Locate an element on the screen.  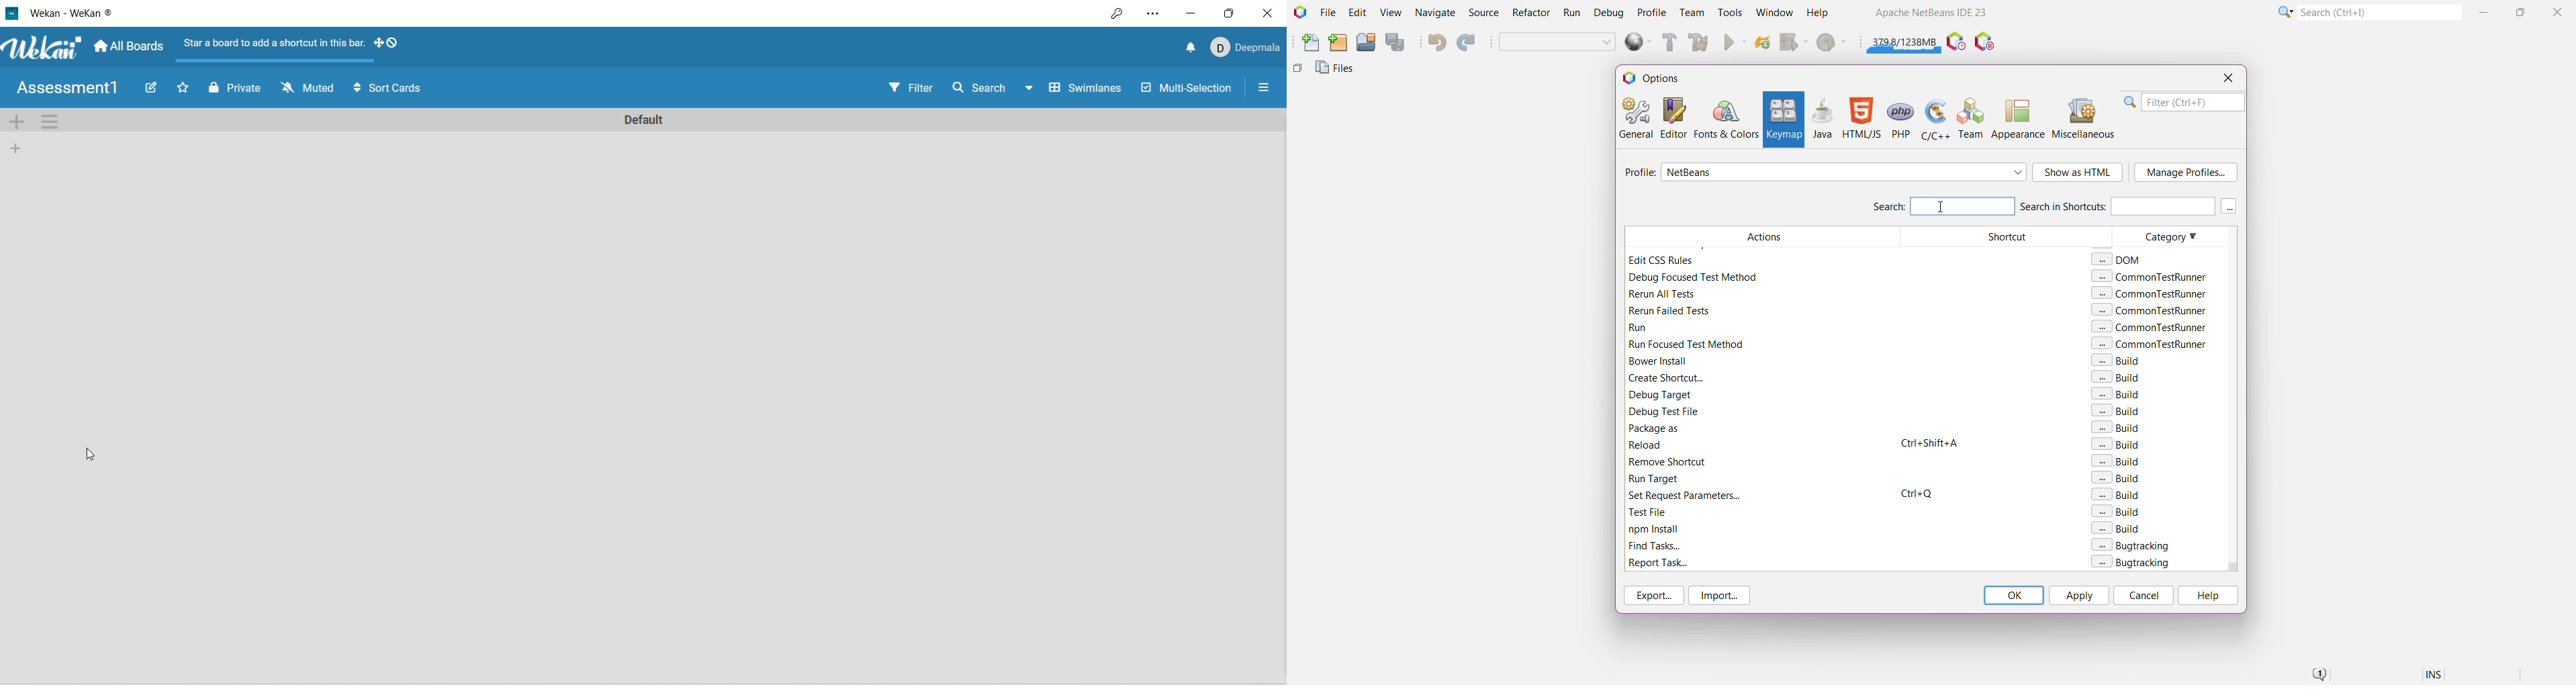
all boards is located at coordinates (131, 46).